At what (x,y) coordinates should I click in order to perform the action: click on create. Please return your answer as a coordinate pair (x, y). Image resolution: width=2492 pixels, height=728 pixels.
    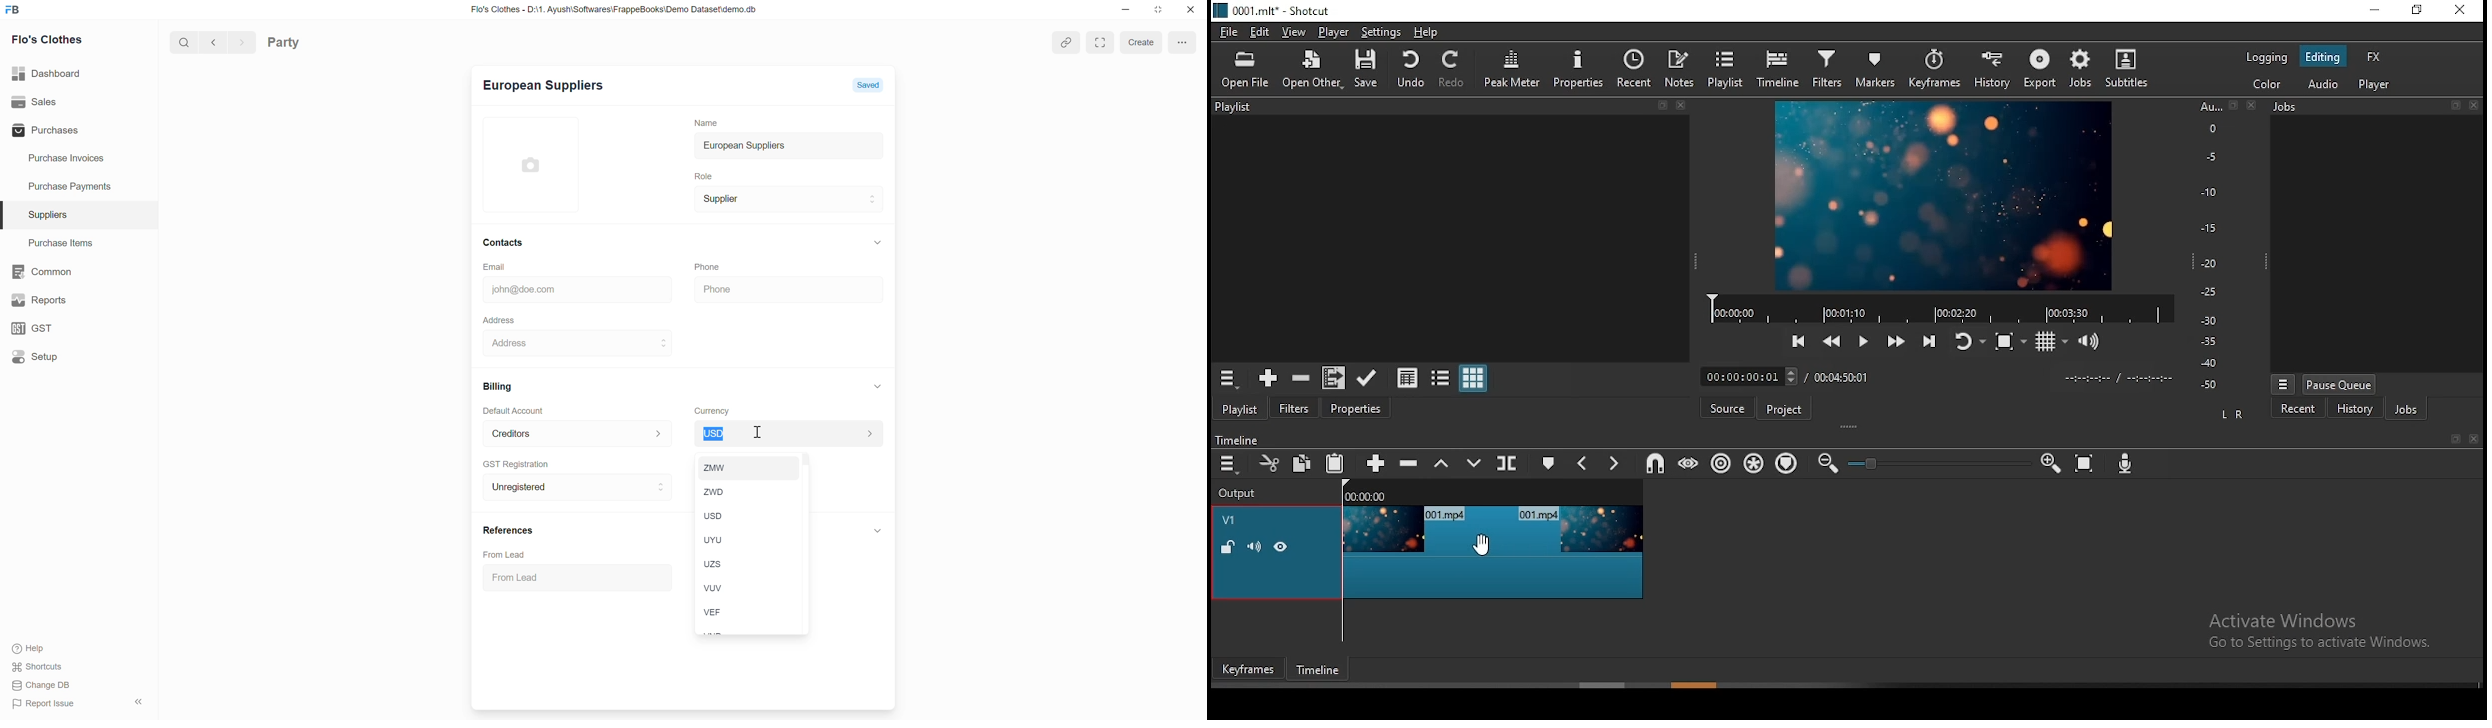
    Looking at the image, I should click on (1139, 42).